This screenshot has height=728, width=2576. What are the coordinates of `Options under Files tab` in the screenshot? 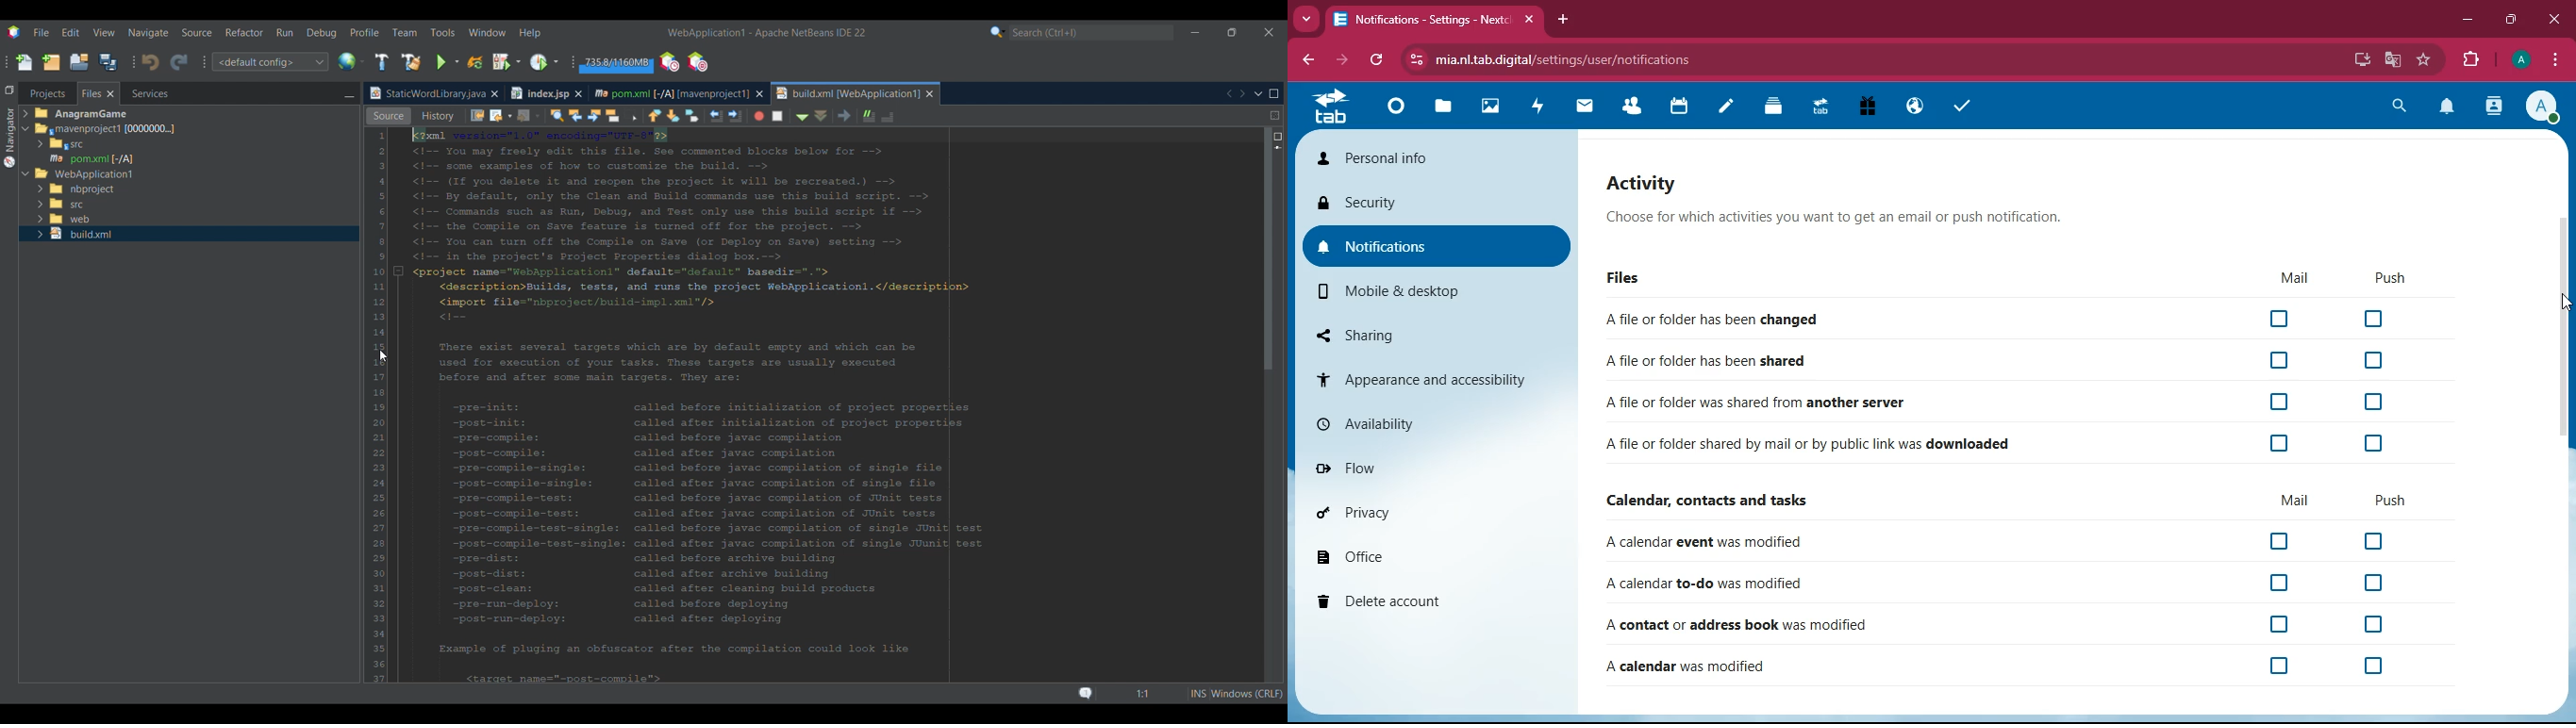 It's located at (95, 145).